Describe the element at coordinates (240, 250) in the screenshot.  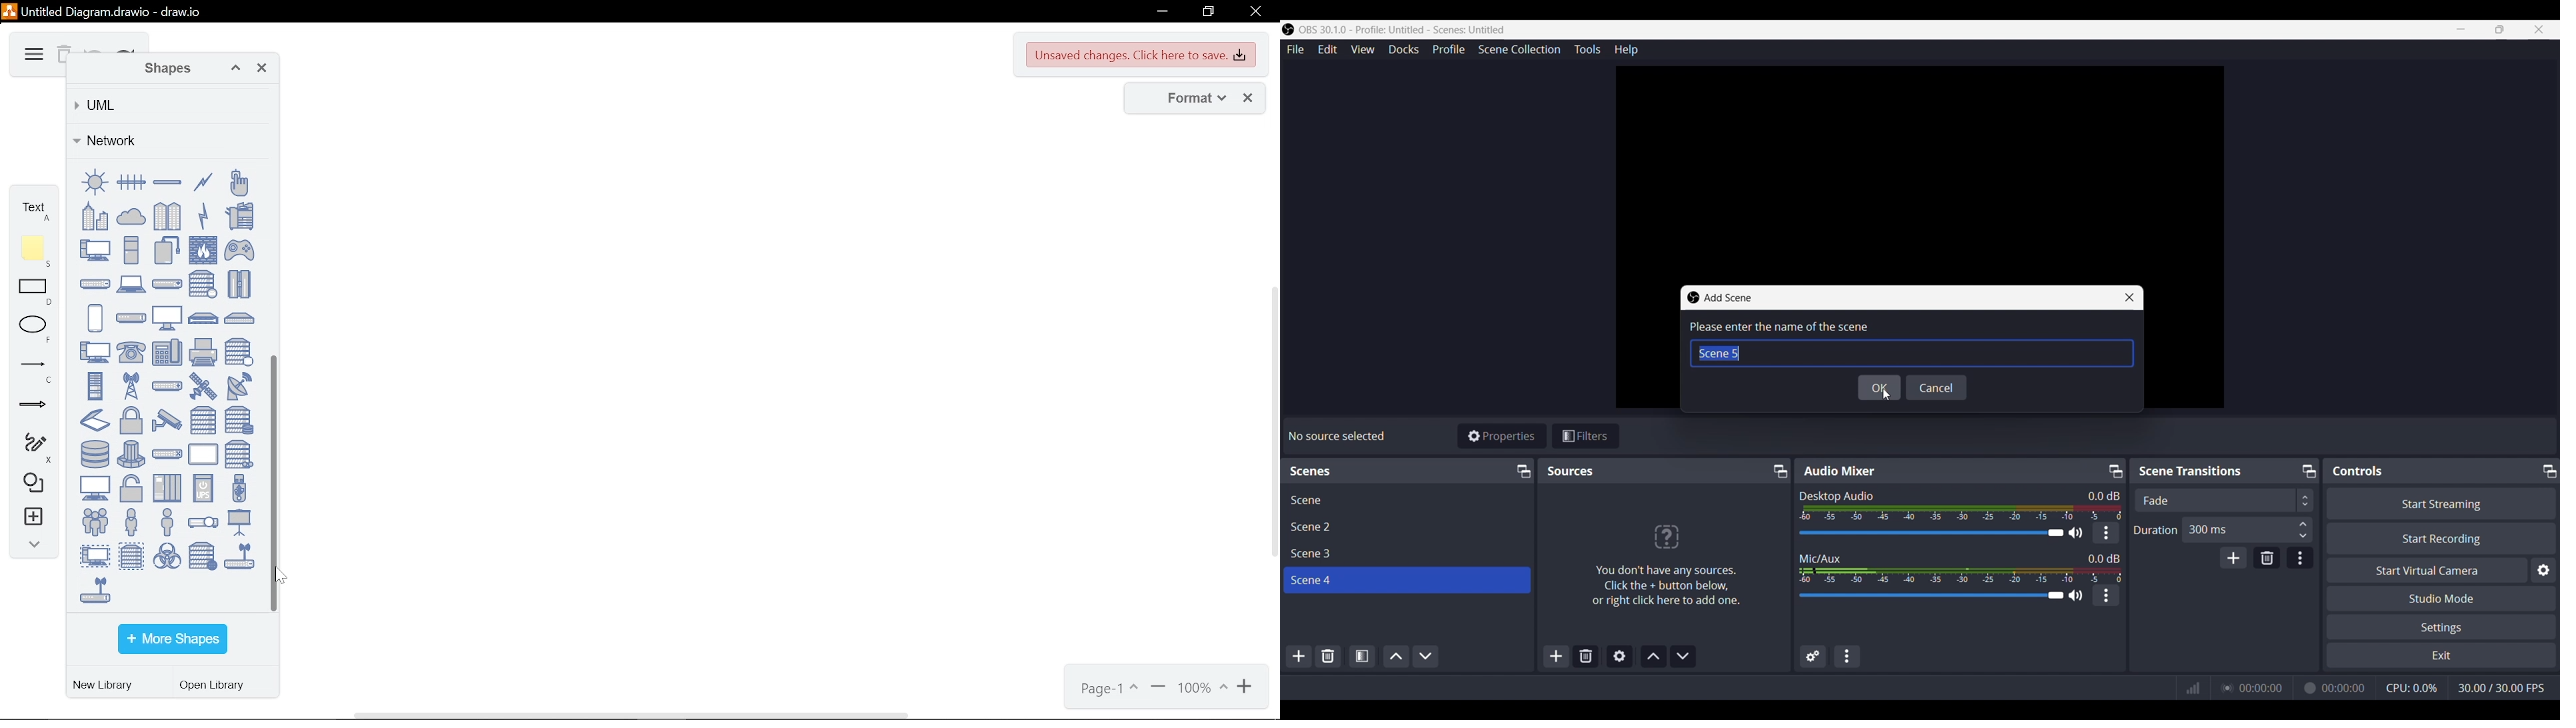
I see `gamepad` at that location.